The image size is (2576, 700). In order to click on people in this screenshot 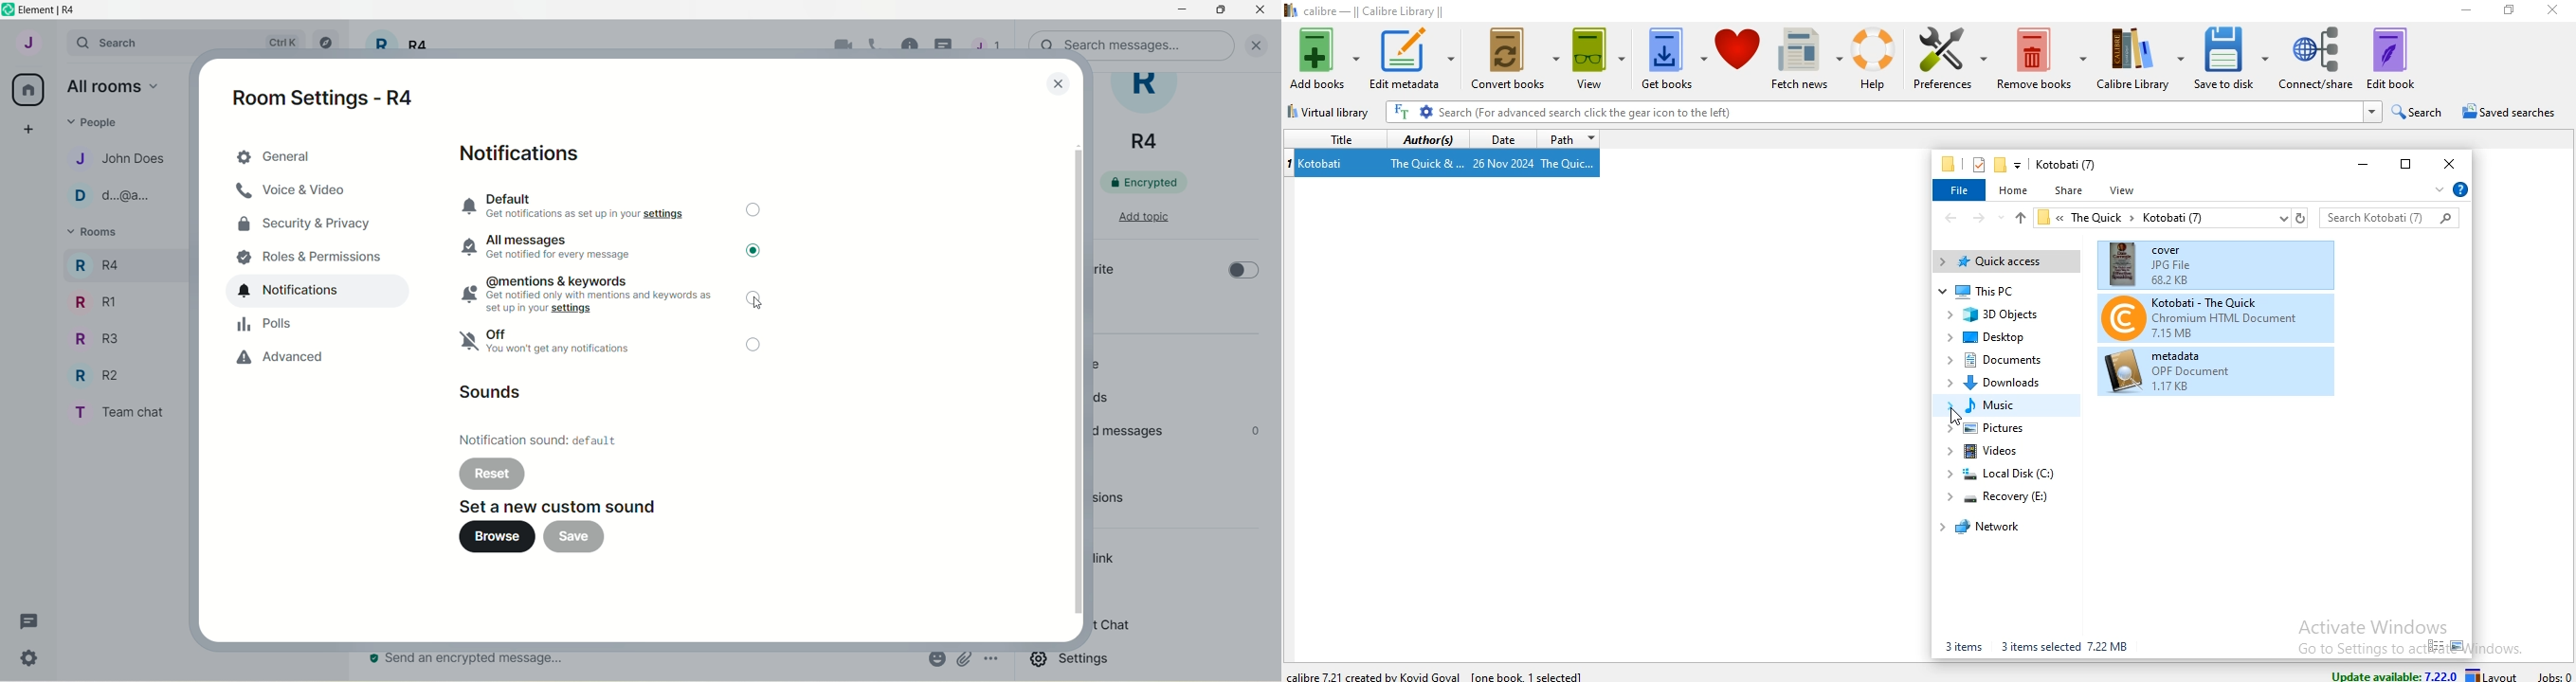, I will do `click(97, 121)`.